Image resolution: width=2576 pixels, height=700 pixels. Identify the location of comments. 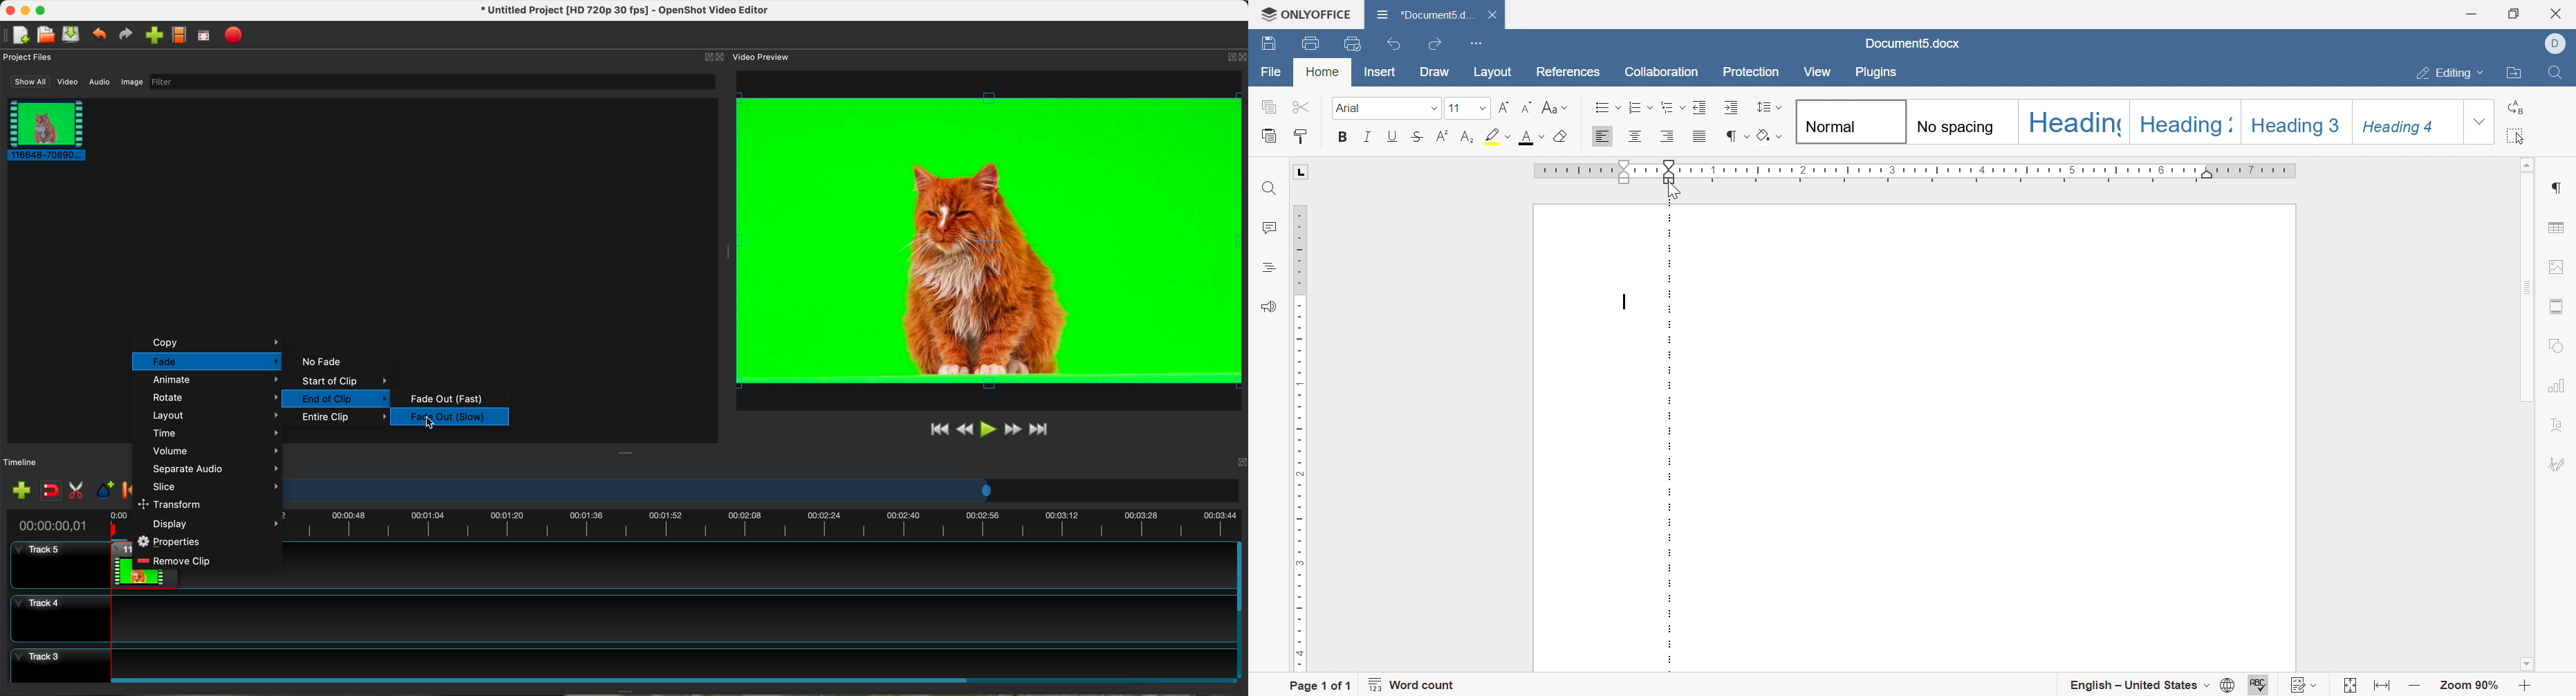
(1268, 226).